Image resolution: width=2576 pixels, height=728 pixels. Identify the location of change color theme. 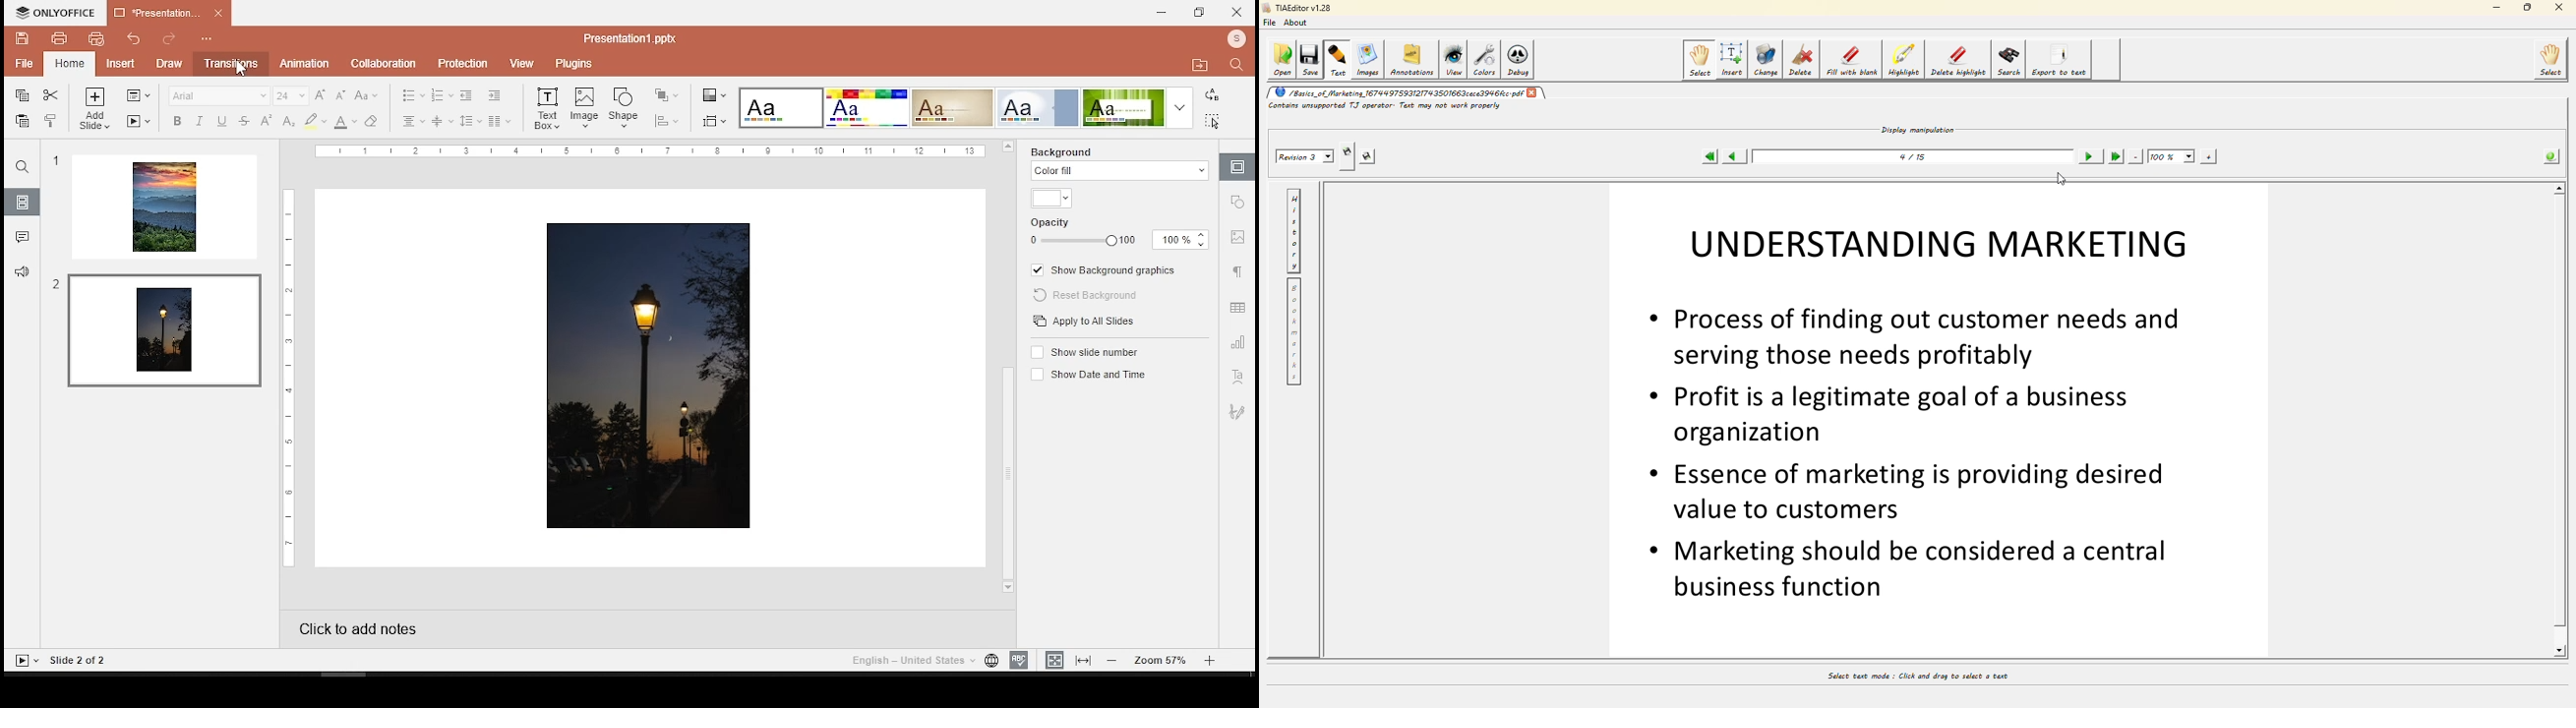
(713, 94).